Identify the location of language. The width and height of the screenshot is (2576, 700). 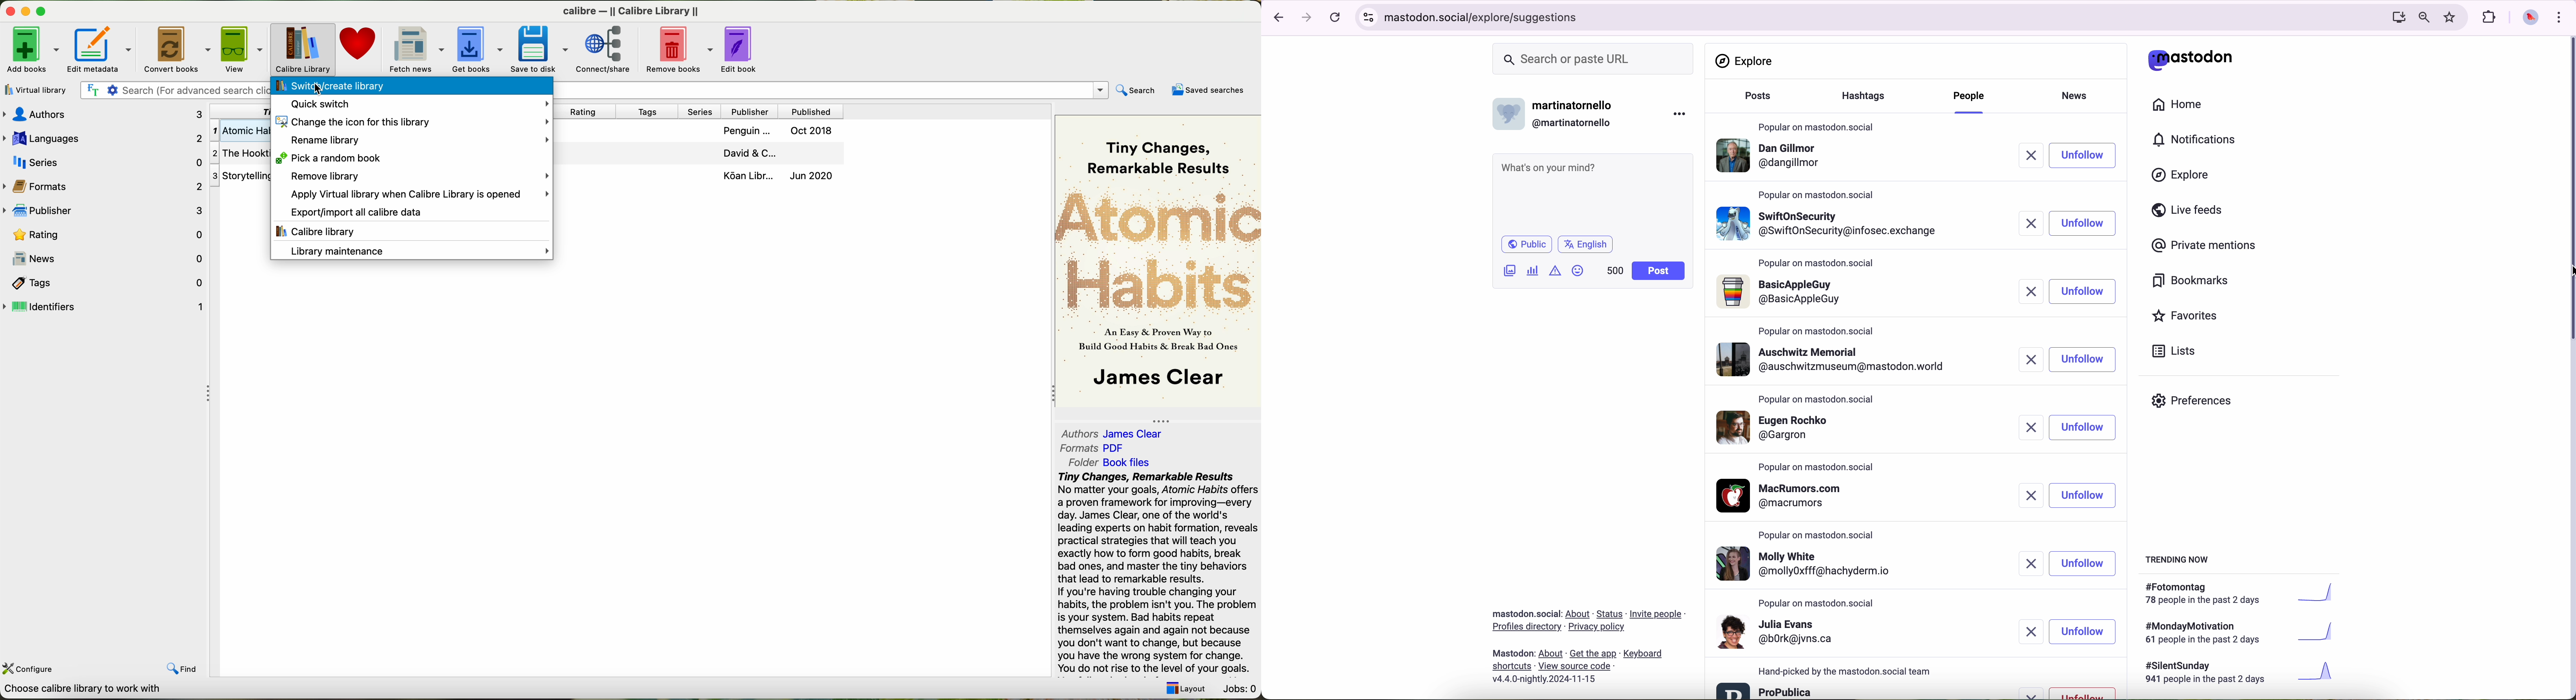
(1586, 244).